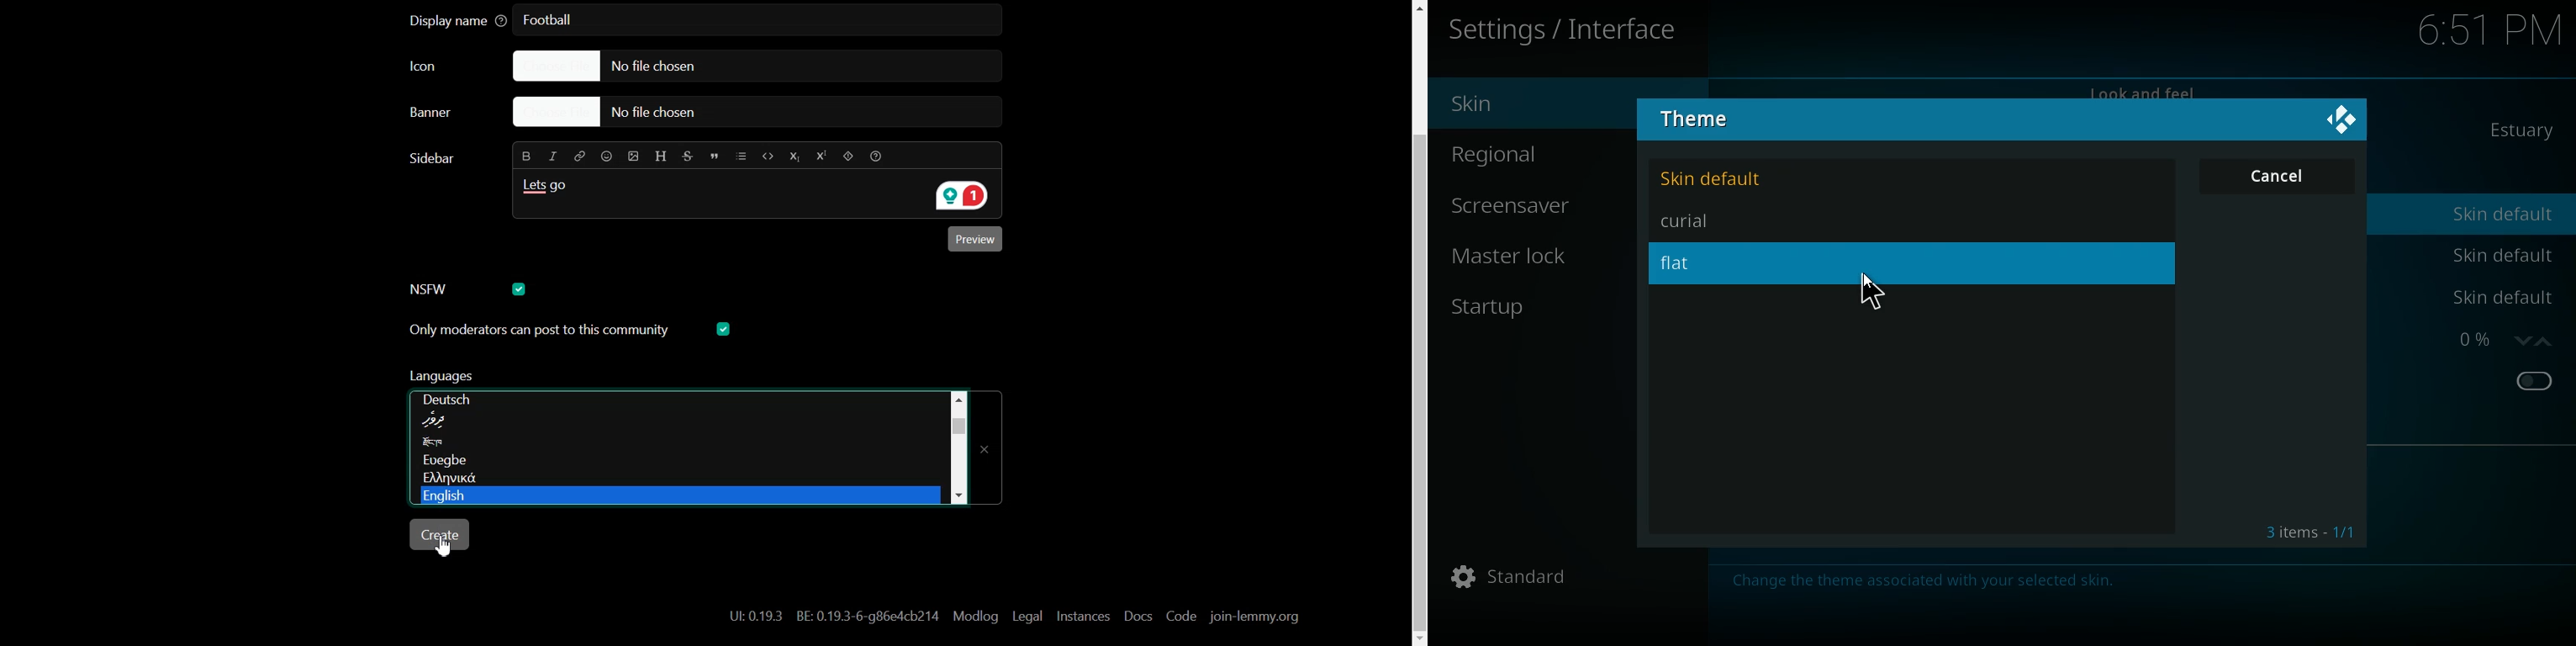  What do you see at coordinates (606, 156) in the screenshot?
I see `Emoji` at bounding box center [606, 156].